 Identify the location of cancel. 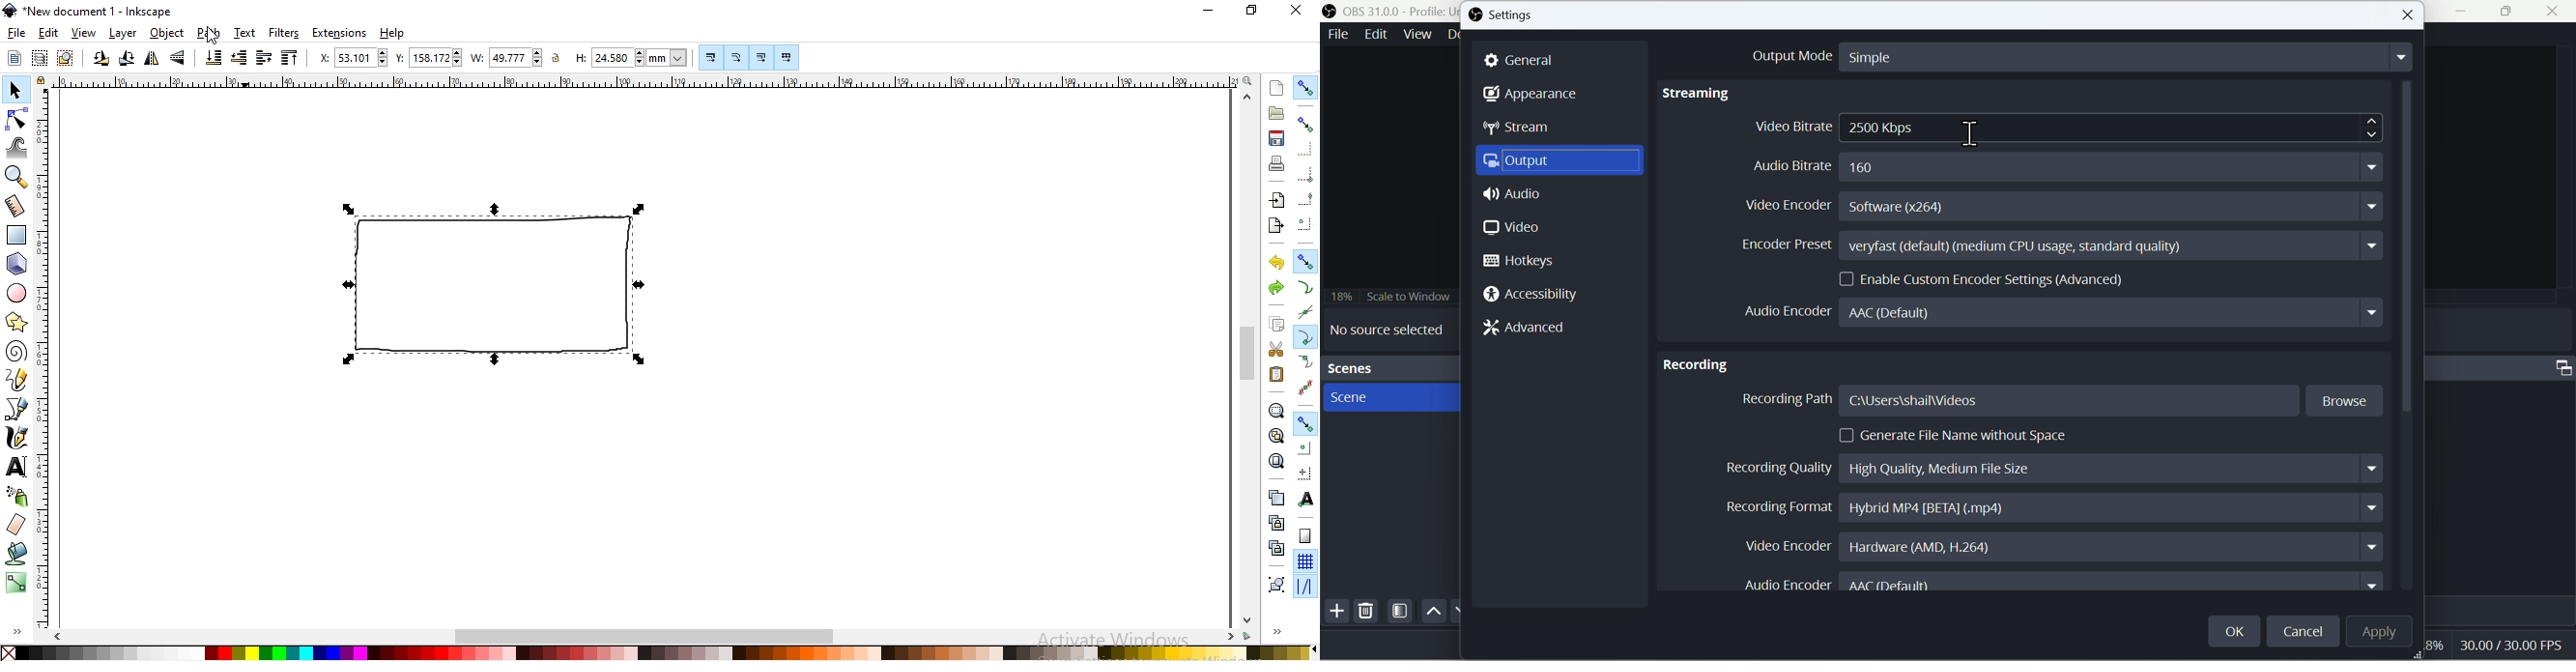
(2305, 630).